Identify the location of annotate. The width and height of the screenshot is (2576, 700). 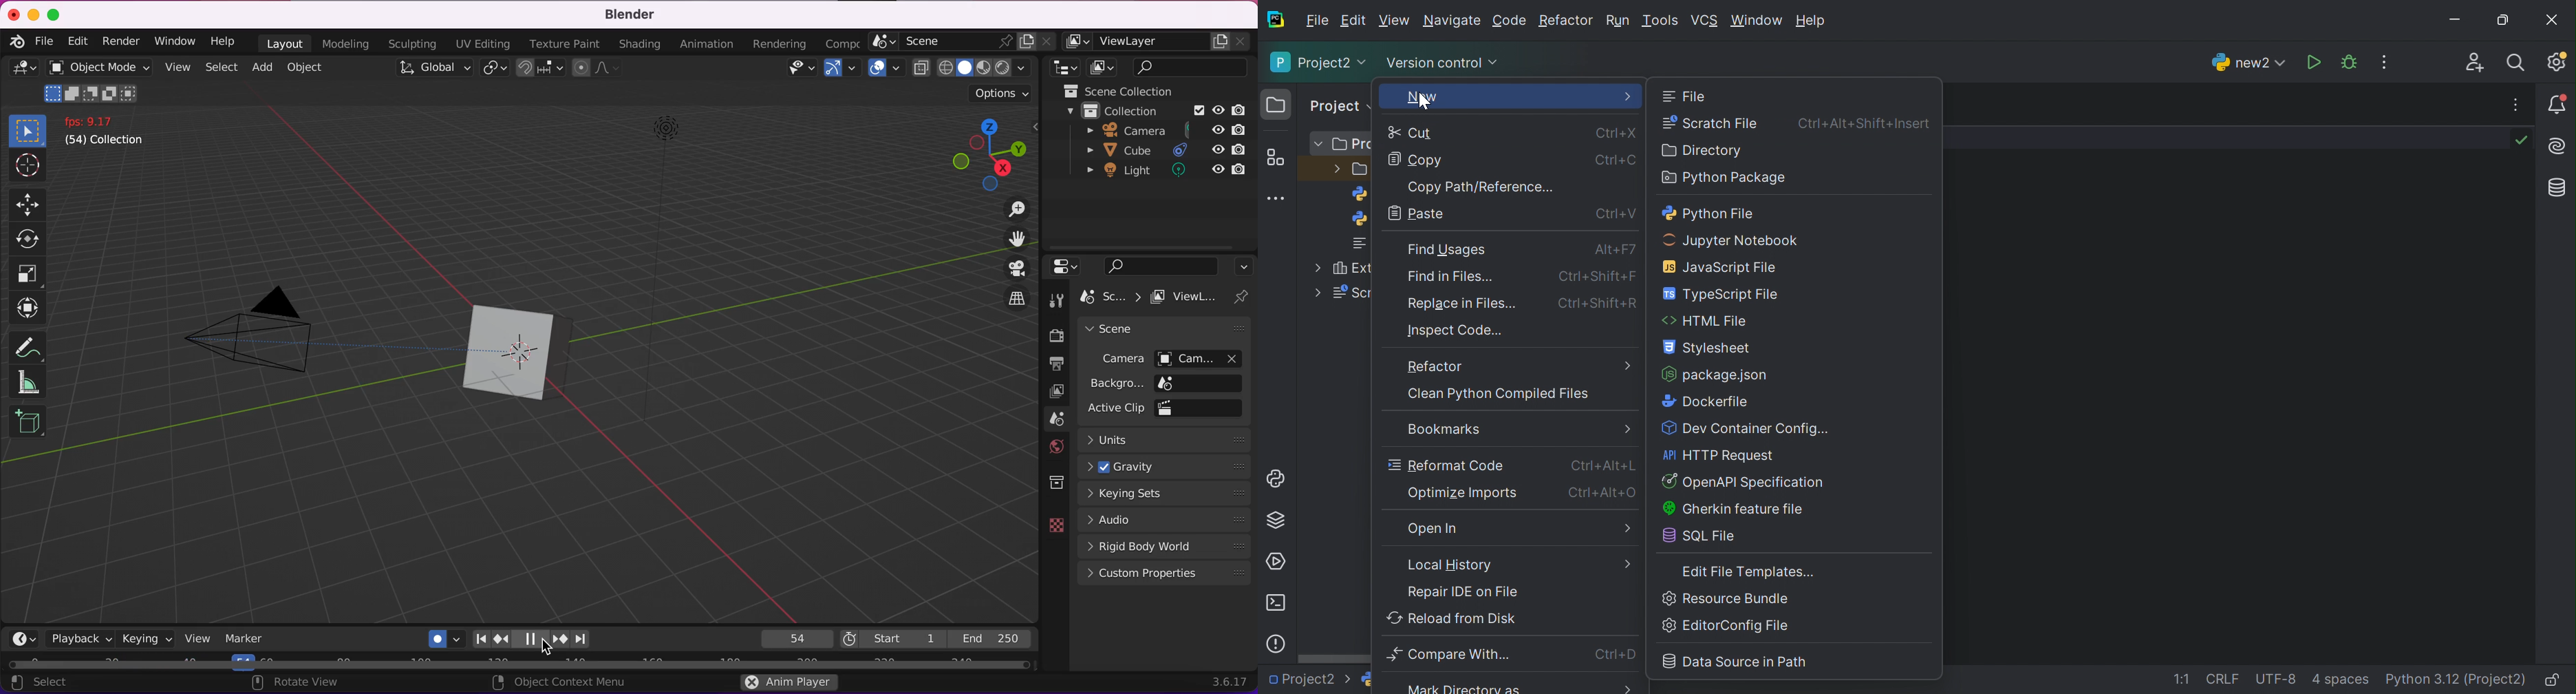
(25, 345).